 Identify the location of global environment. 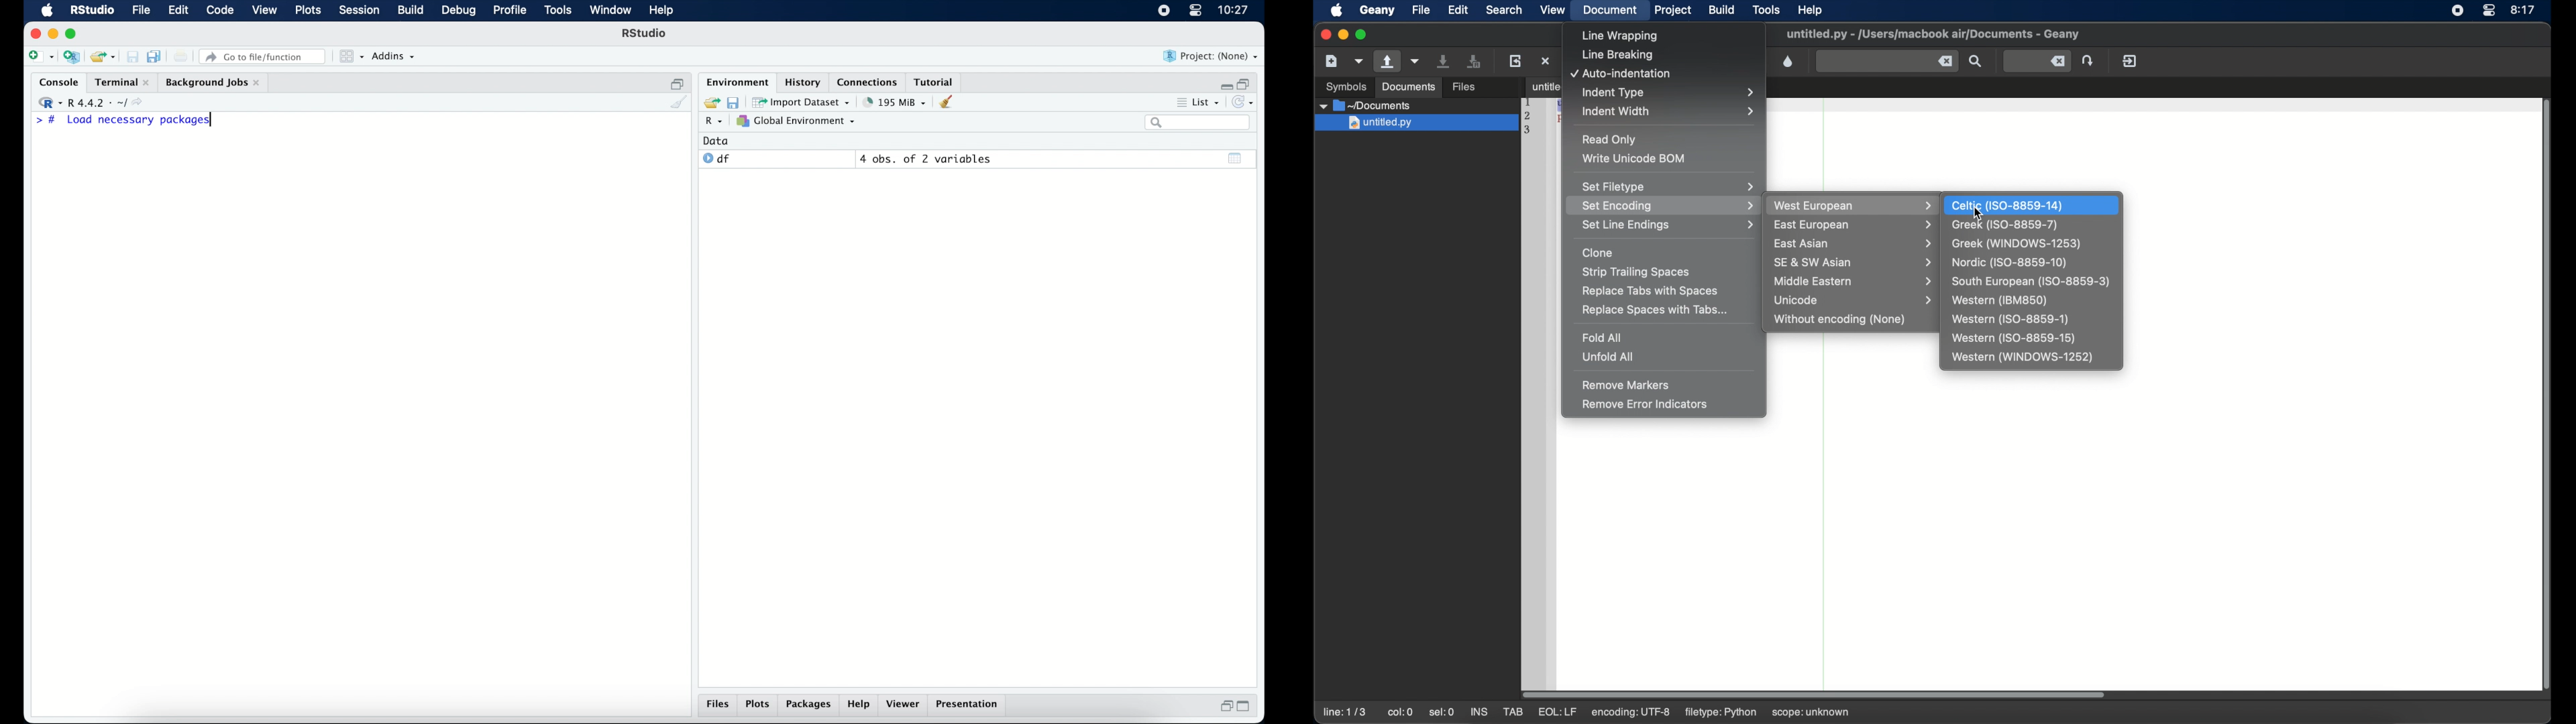
(796, 121).